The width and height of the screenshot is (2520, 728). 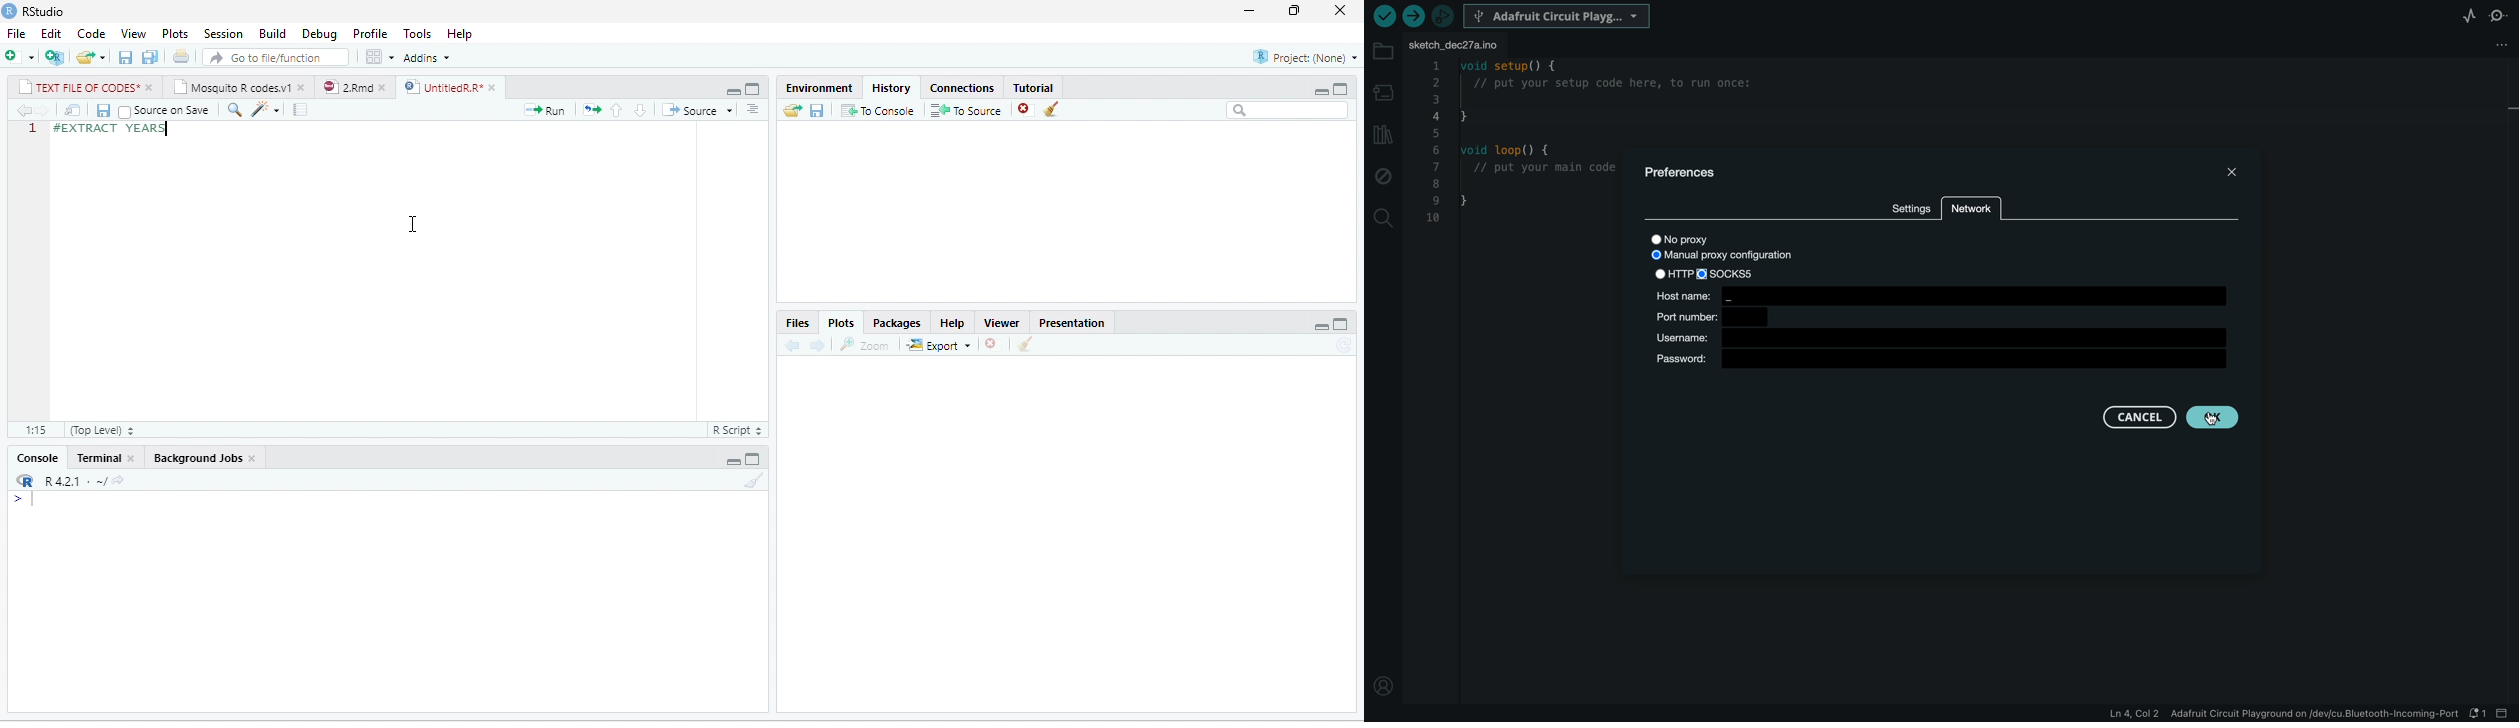 What do you see at coordinates (31, 128) in the screenshot?
I see `1` at bounding box center [31, 128].